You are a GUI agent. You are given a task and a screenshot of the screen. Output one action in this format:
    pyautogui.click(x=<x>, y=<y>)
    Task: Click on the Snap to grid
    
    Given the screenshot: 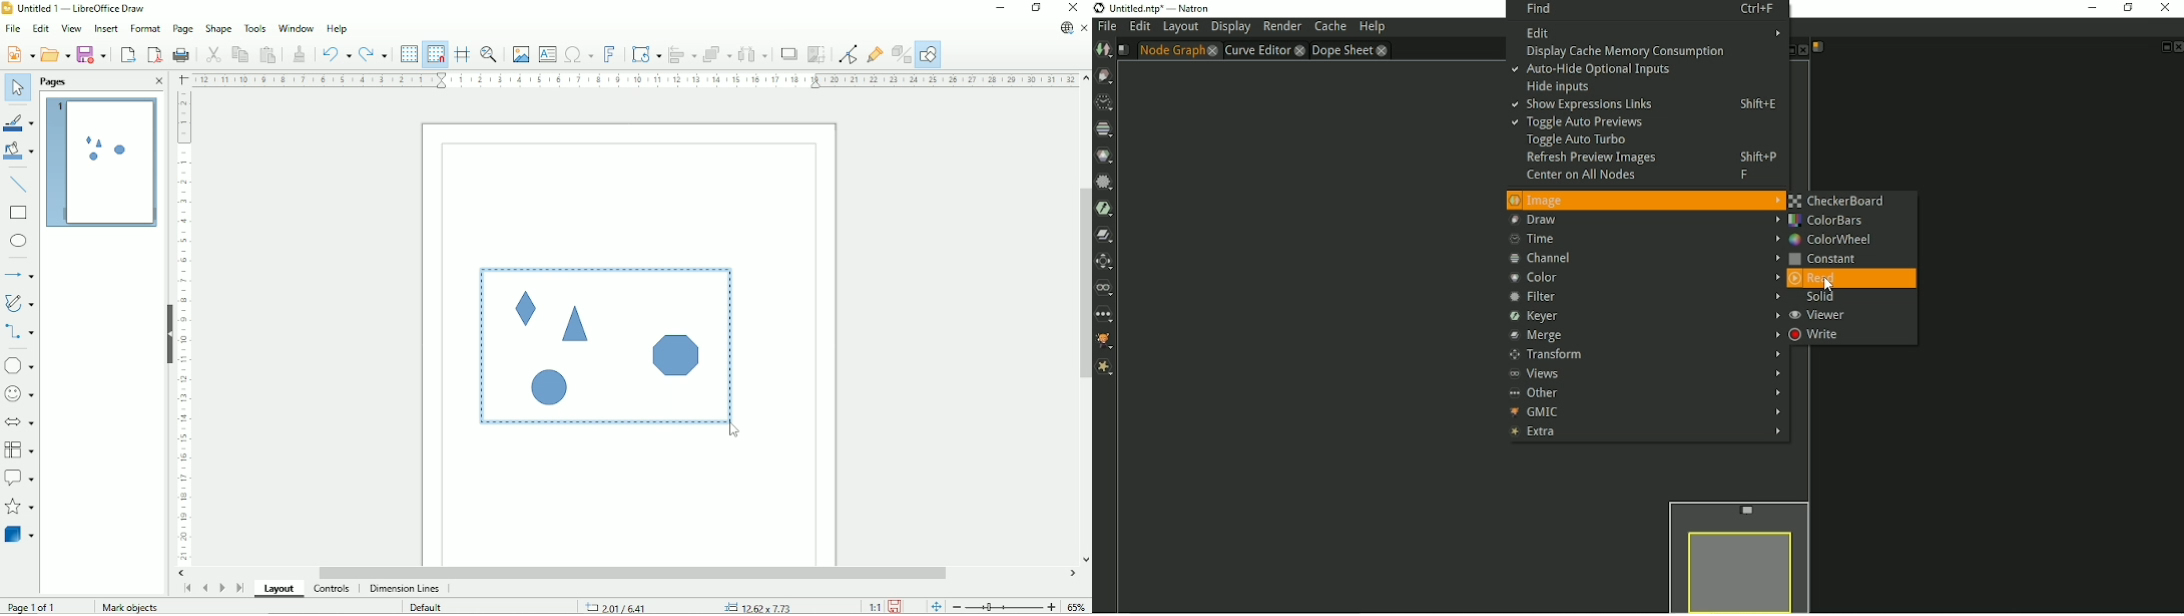 What is the action you would take?
    pyautogui.click(x=435, y=53)
    